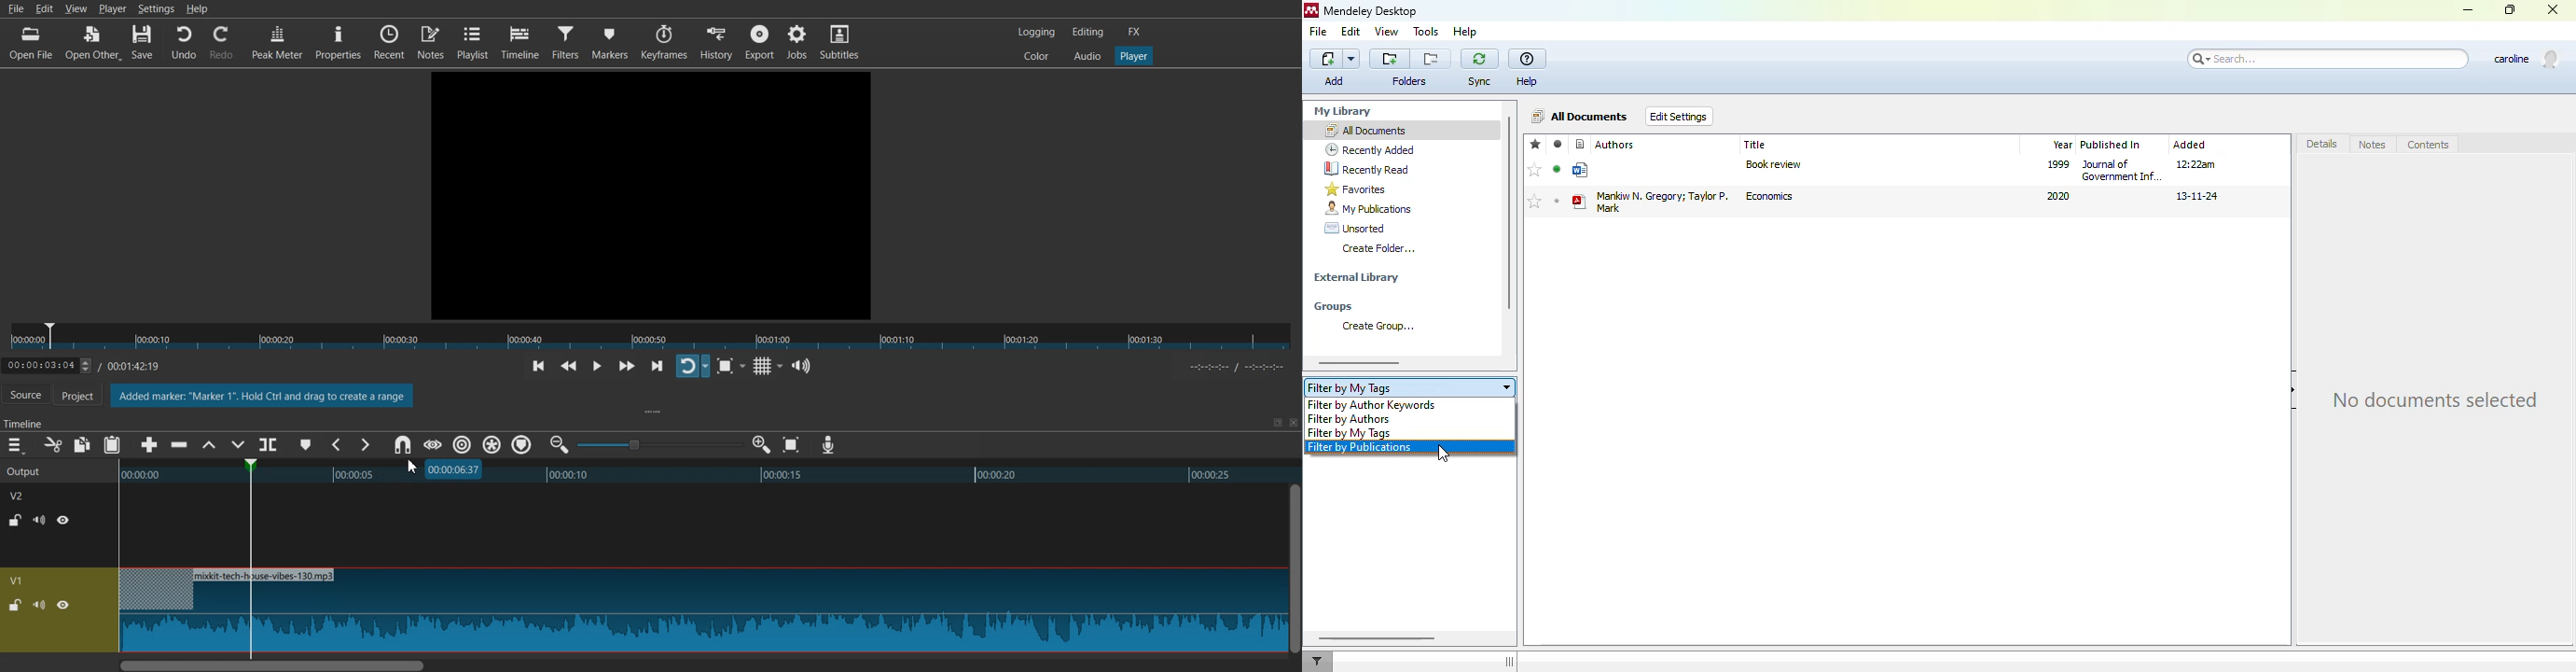 This screenshot has height=672, width=2576. I want to click on 1999, so click(2058, 163).